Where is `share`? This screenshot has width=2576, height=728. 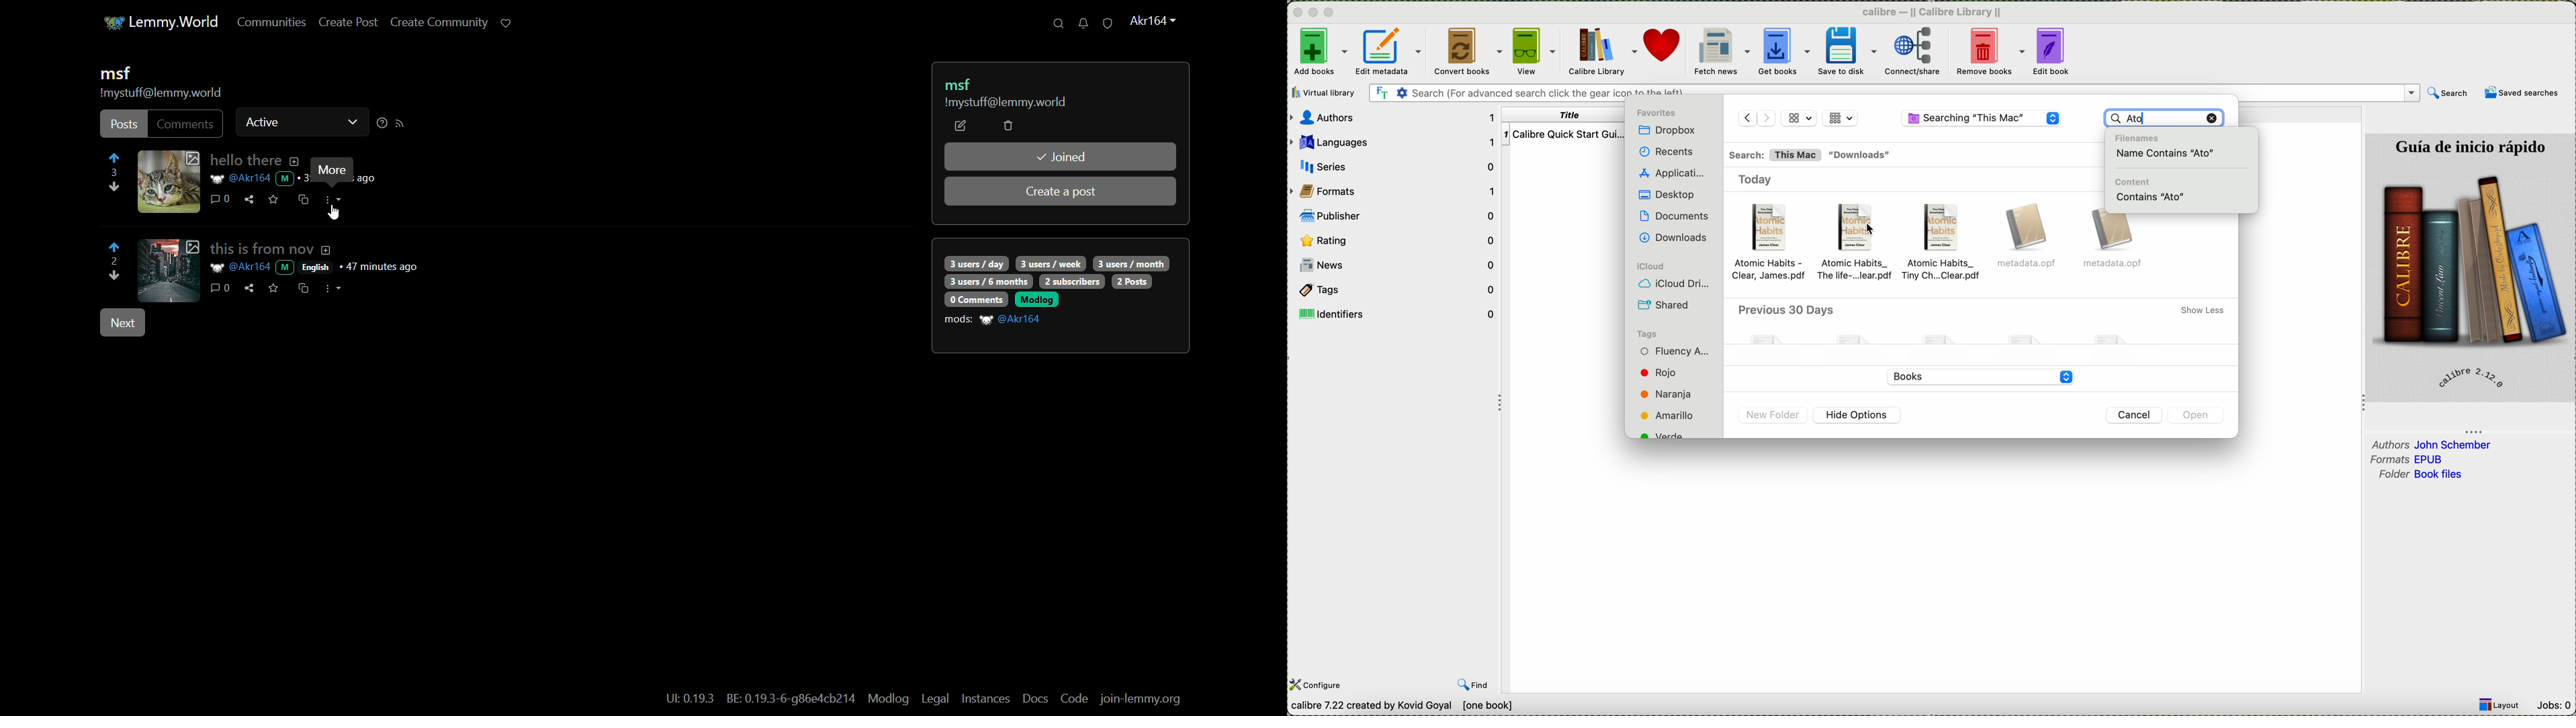 share is located at coordinates (248, 289).